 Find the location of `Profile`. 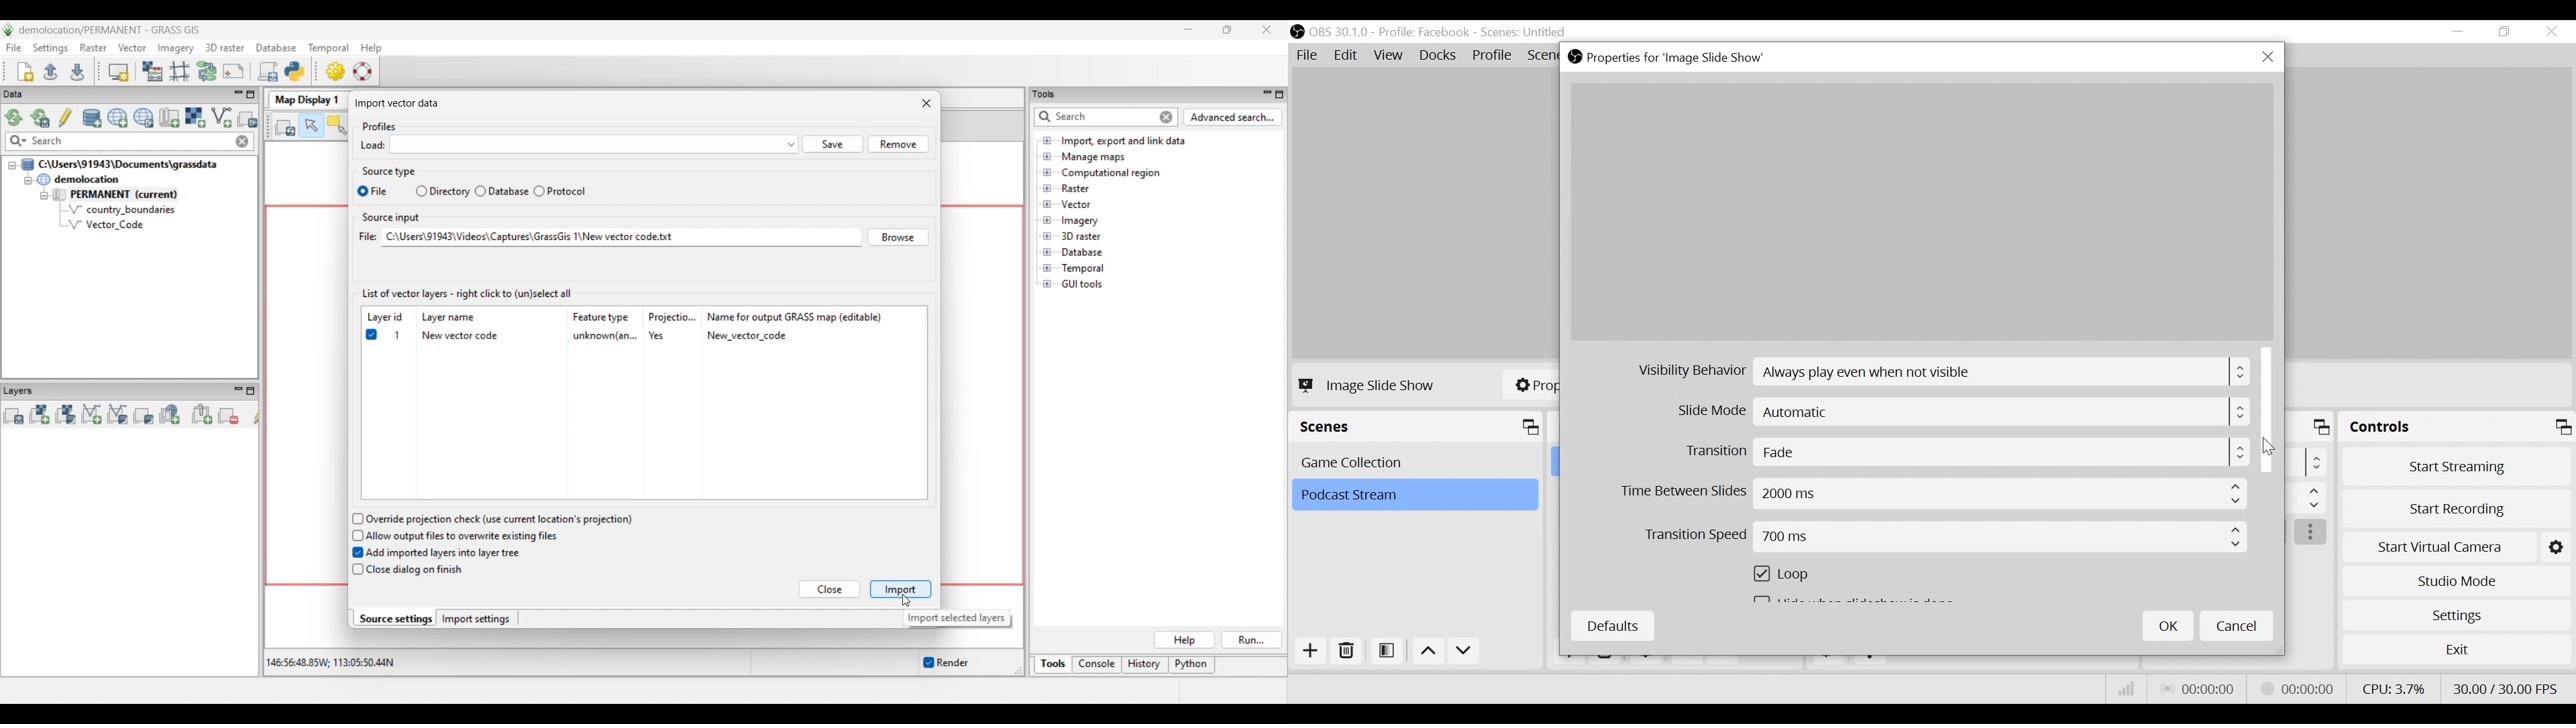

Profile is located at coordinates (1493, 56).